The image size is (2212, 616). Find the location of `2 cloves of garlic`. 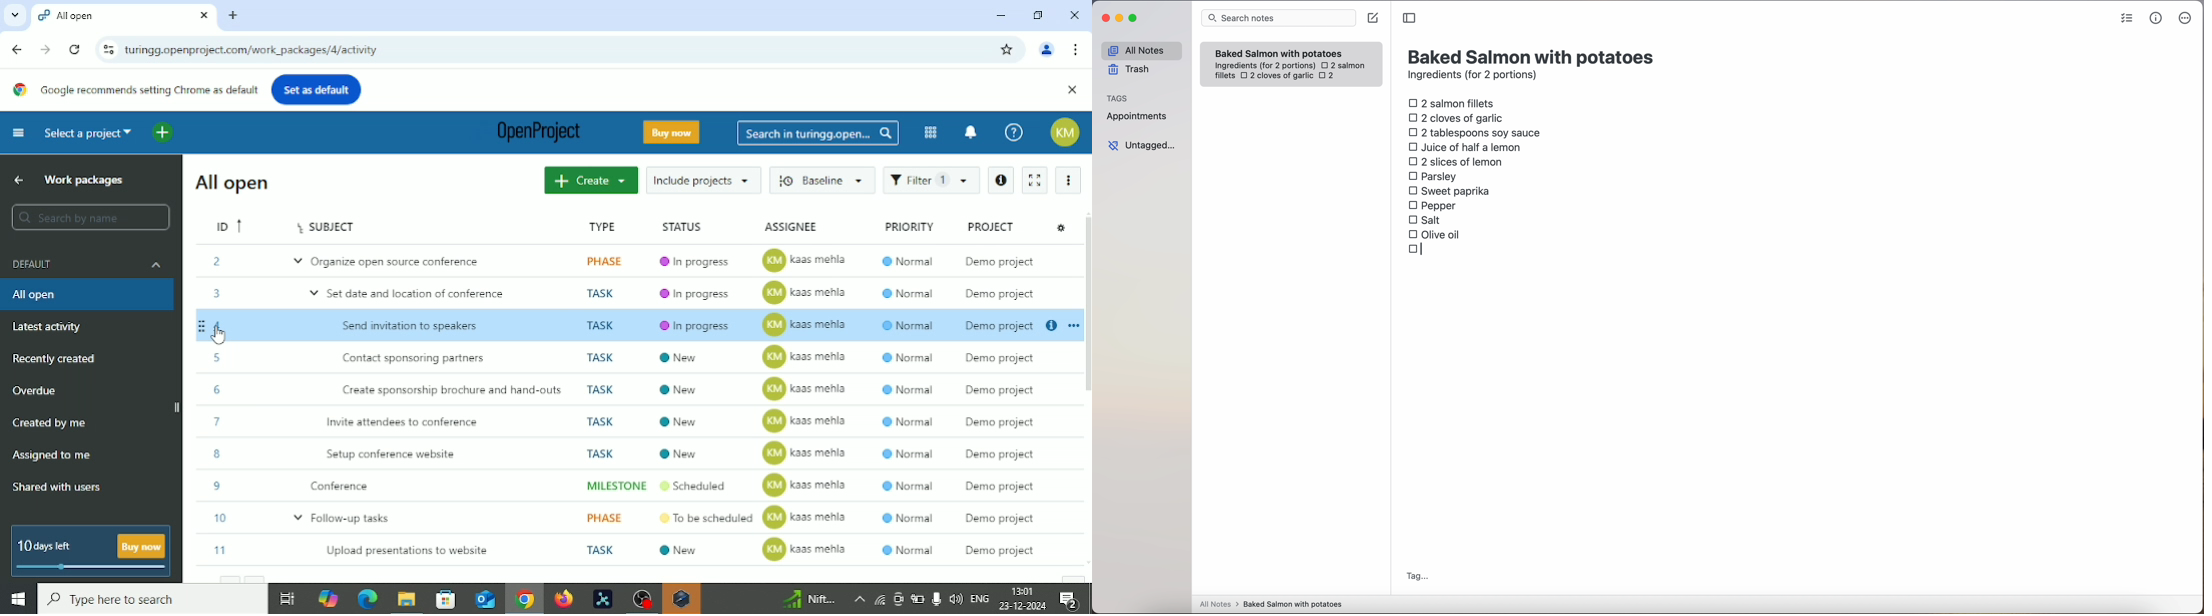

2 cloves of garlic is located at coordinates (1277, 76).